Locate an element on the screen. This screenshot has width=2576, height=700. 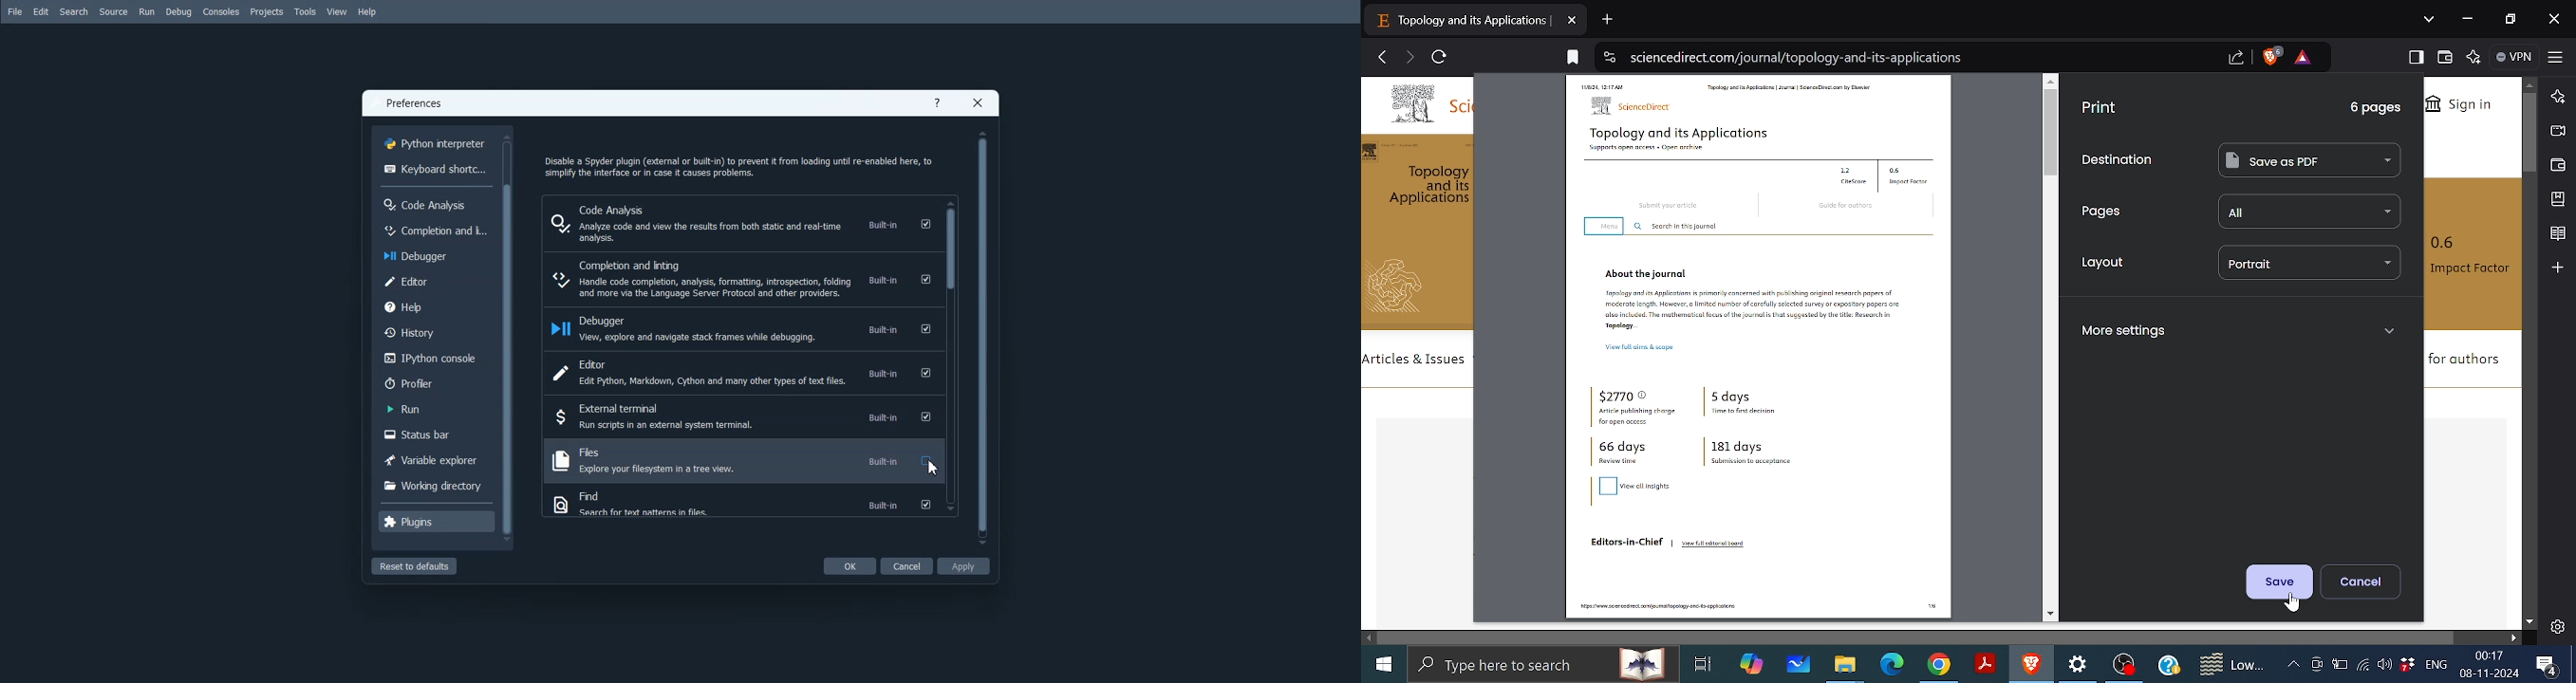
Debug is located at coordinates (179, 12).